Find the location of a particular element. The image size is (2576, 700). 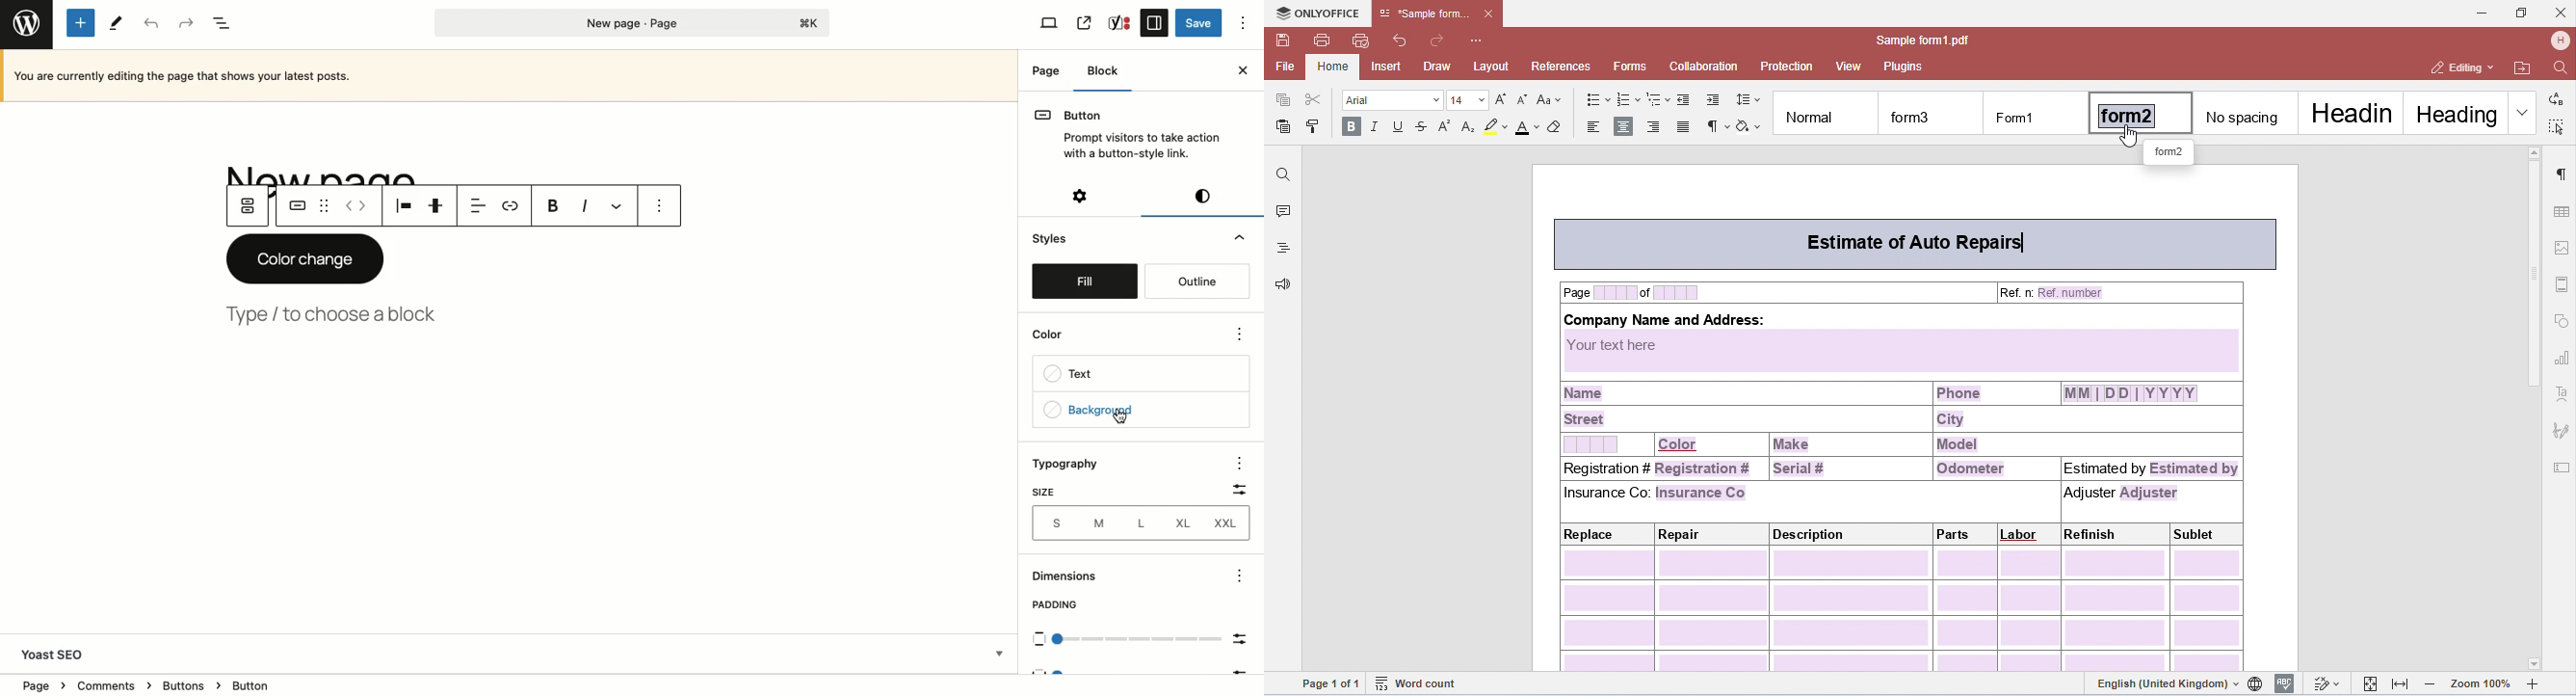

Styles is located at coordinates (1056, 239).